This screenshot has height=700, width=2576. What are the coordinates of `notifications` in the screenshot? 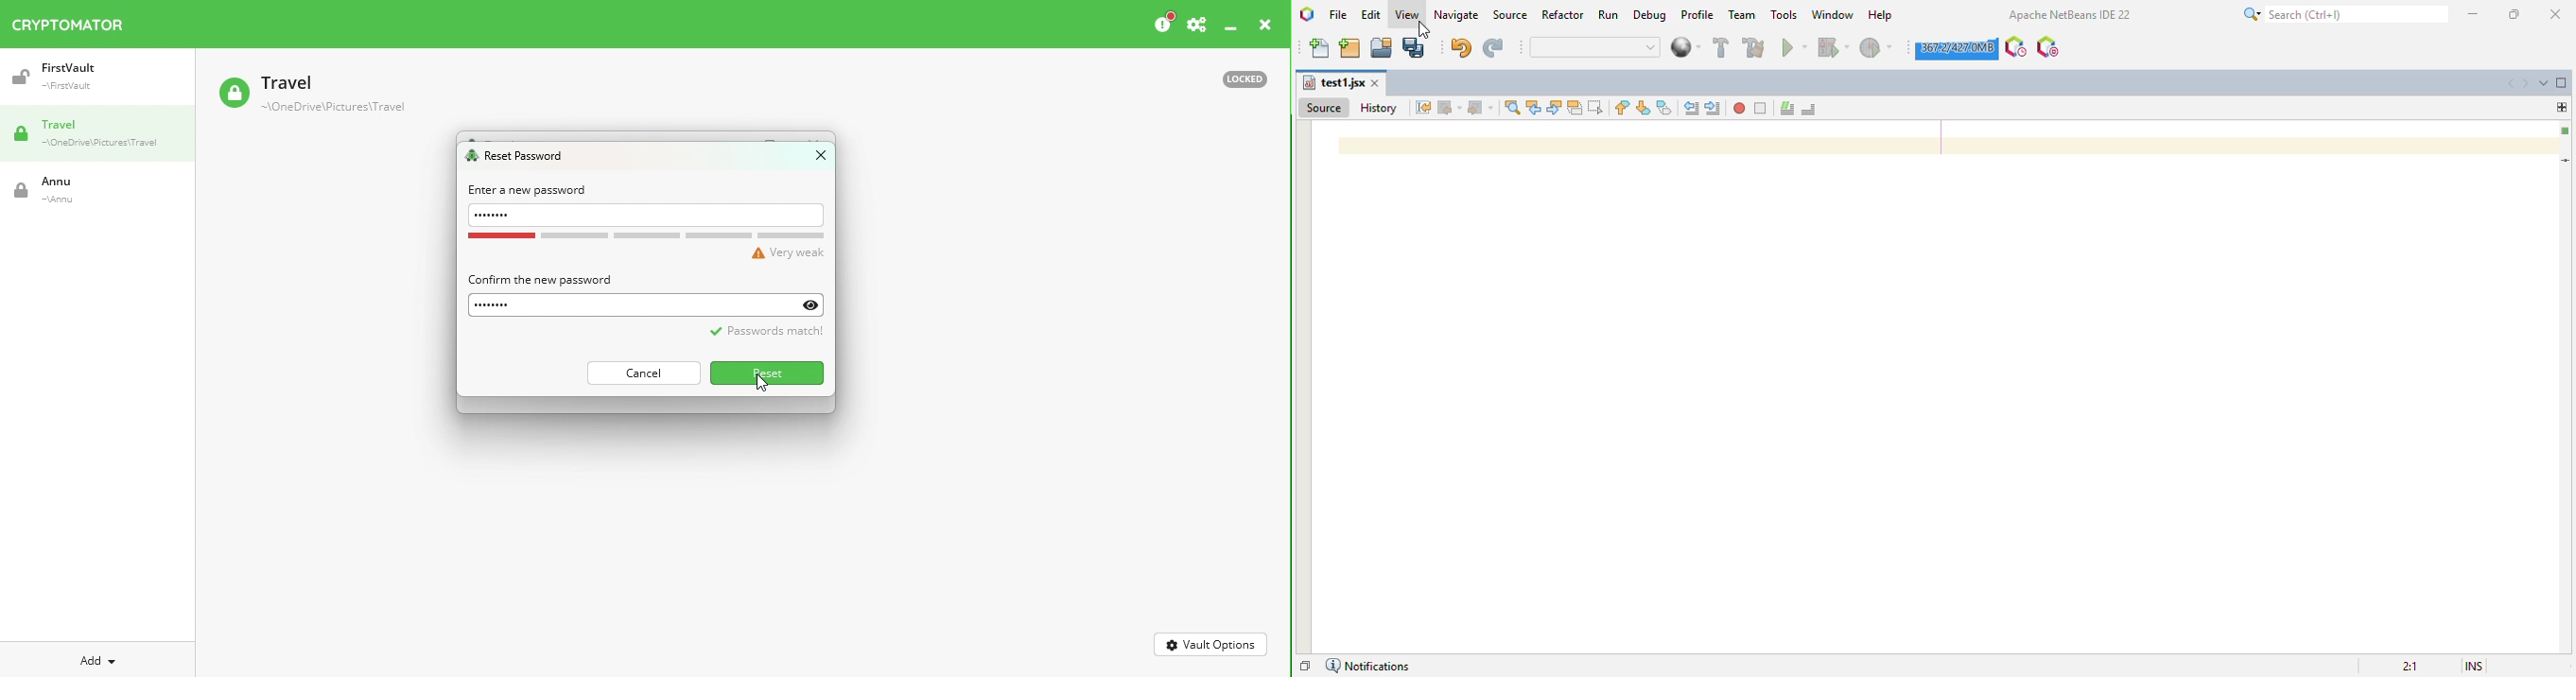 It's located at (1369, 666).